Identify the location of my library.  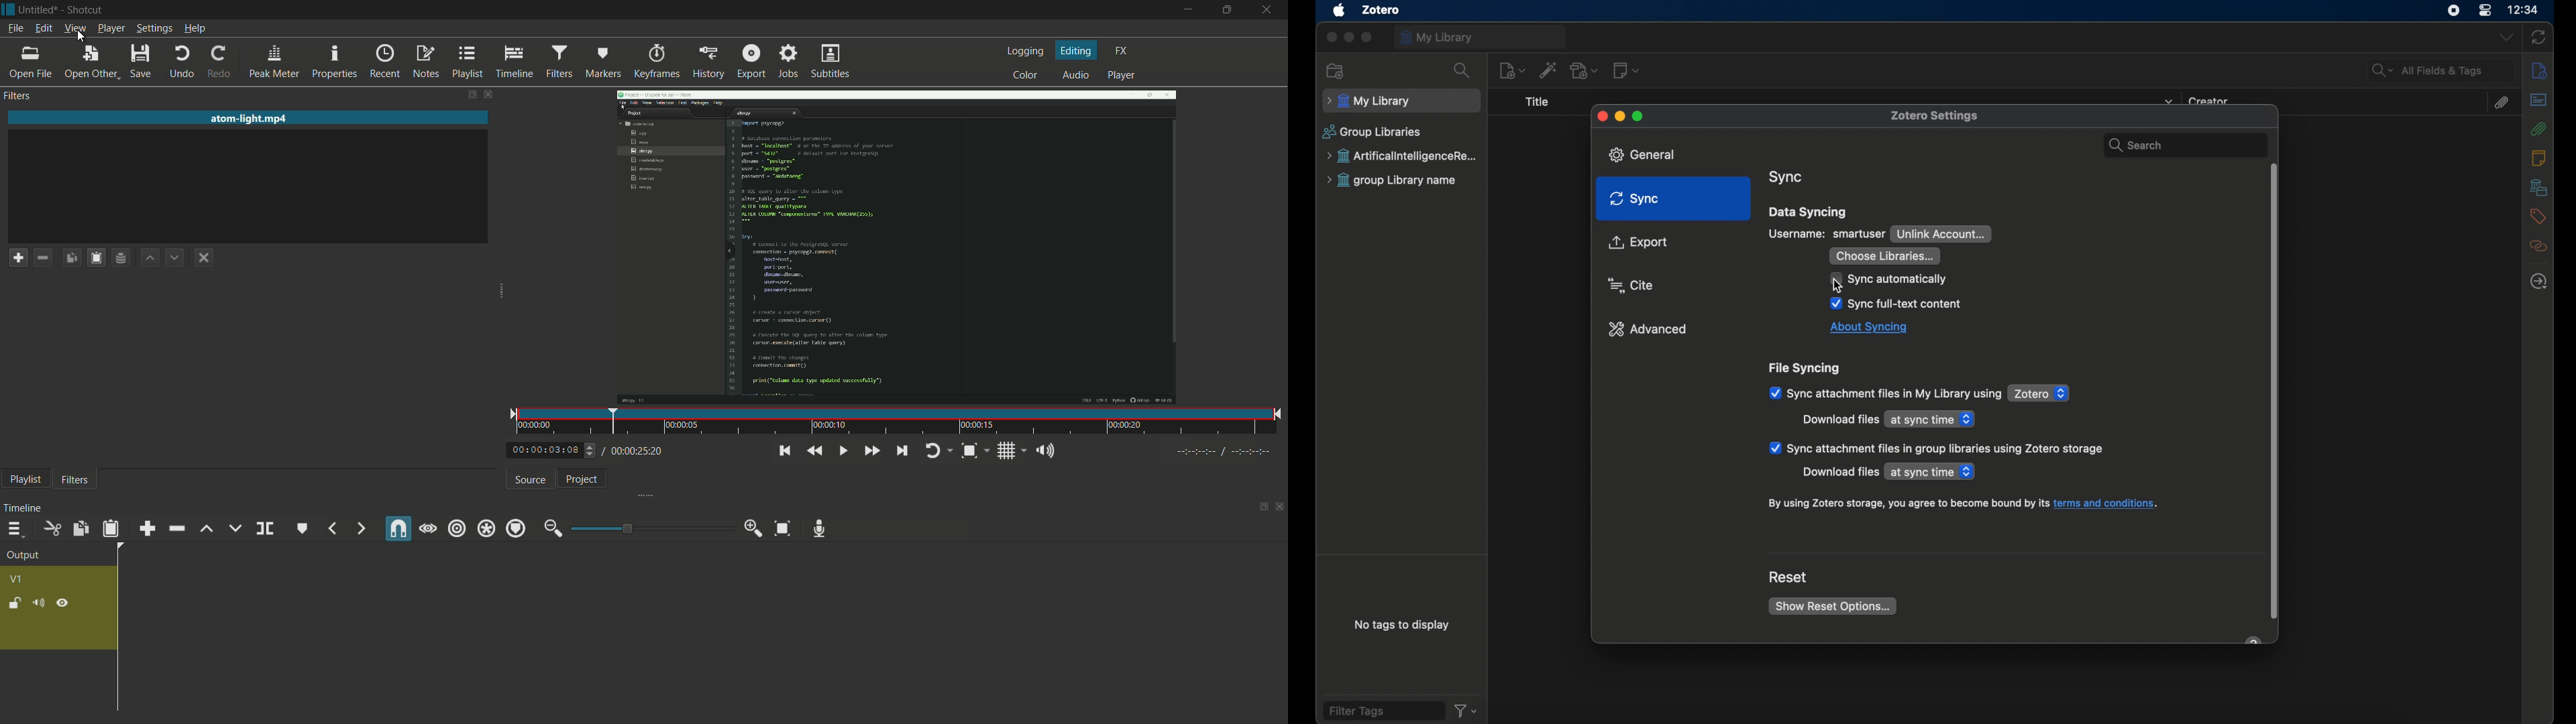
(1401, 102).